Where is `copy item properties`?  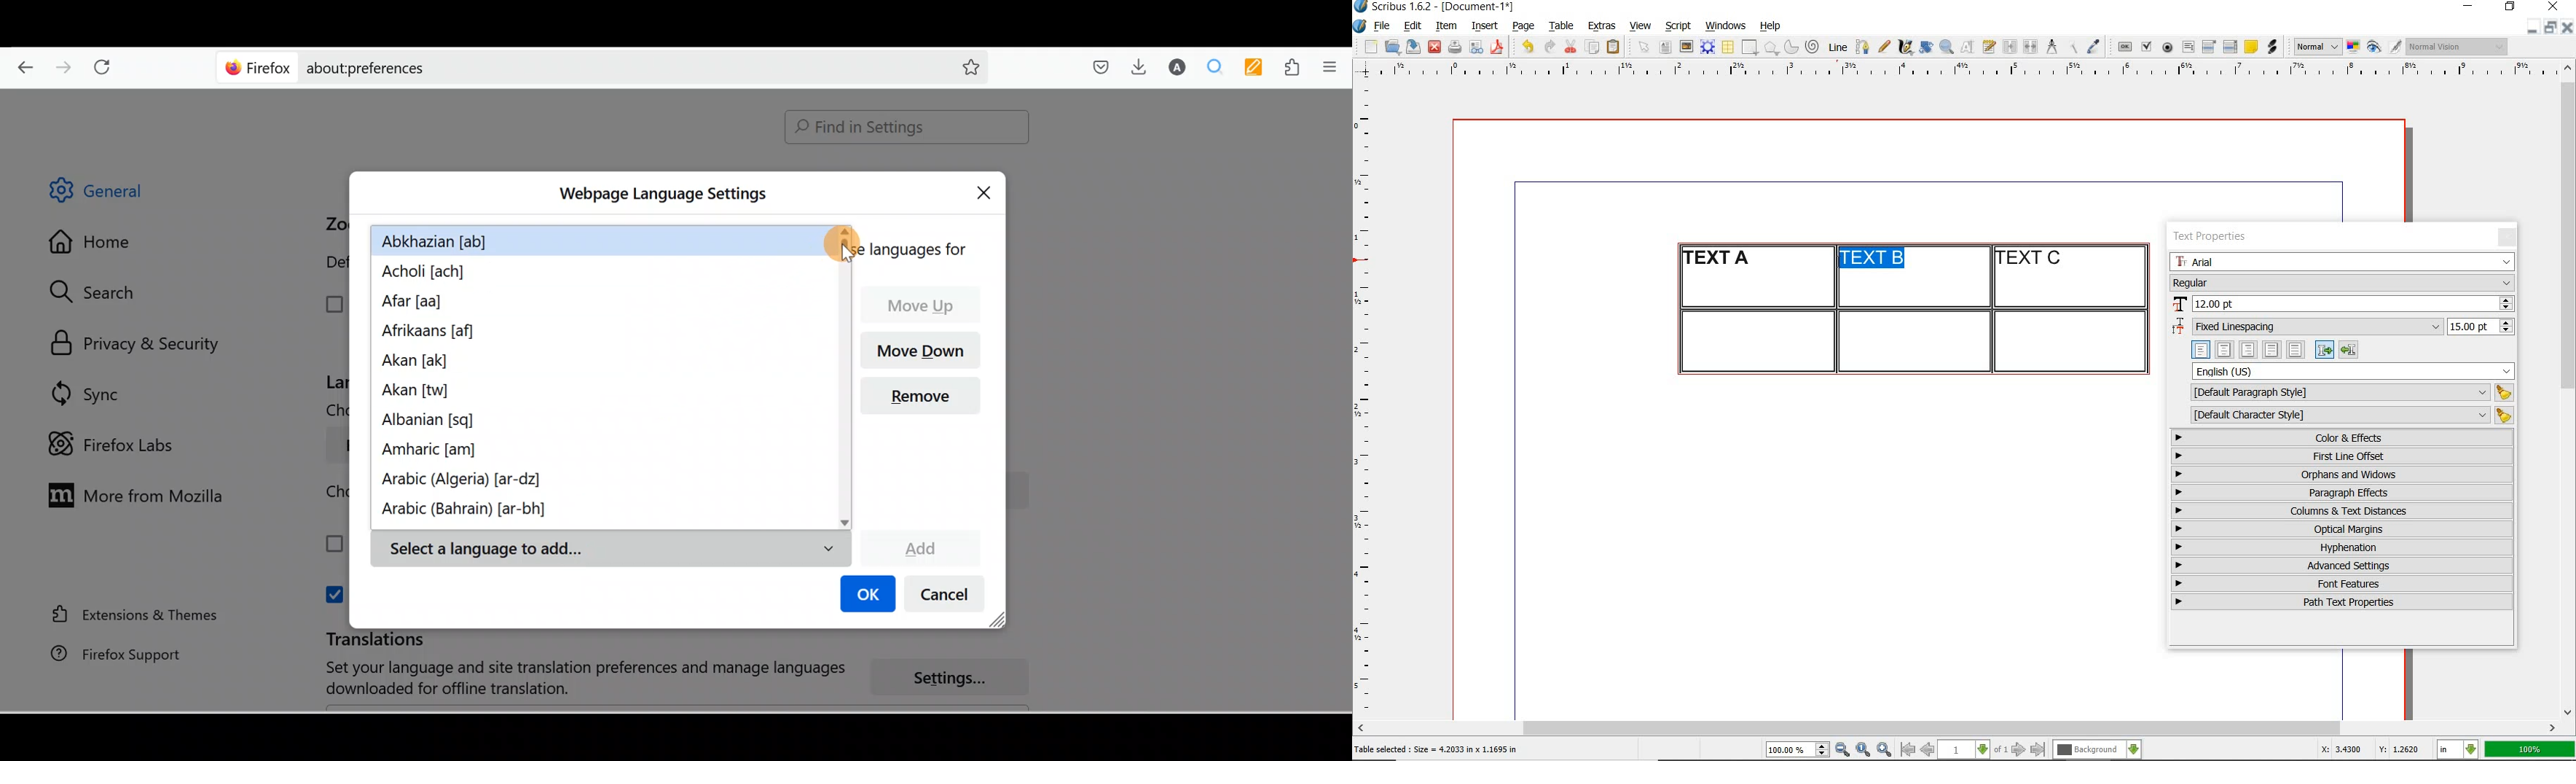 copy item properties is located at coordinates (2072, 47).